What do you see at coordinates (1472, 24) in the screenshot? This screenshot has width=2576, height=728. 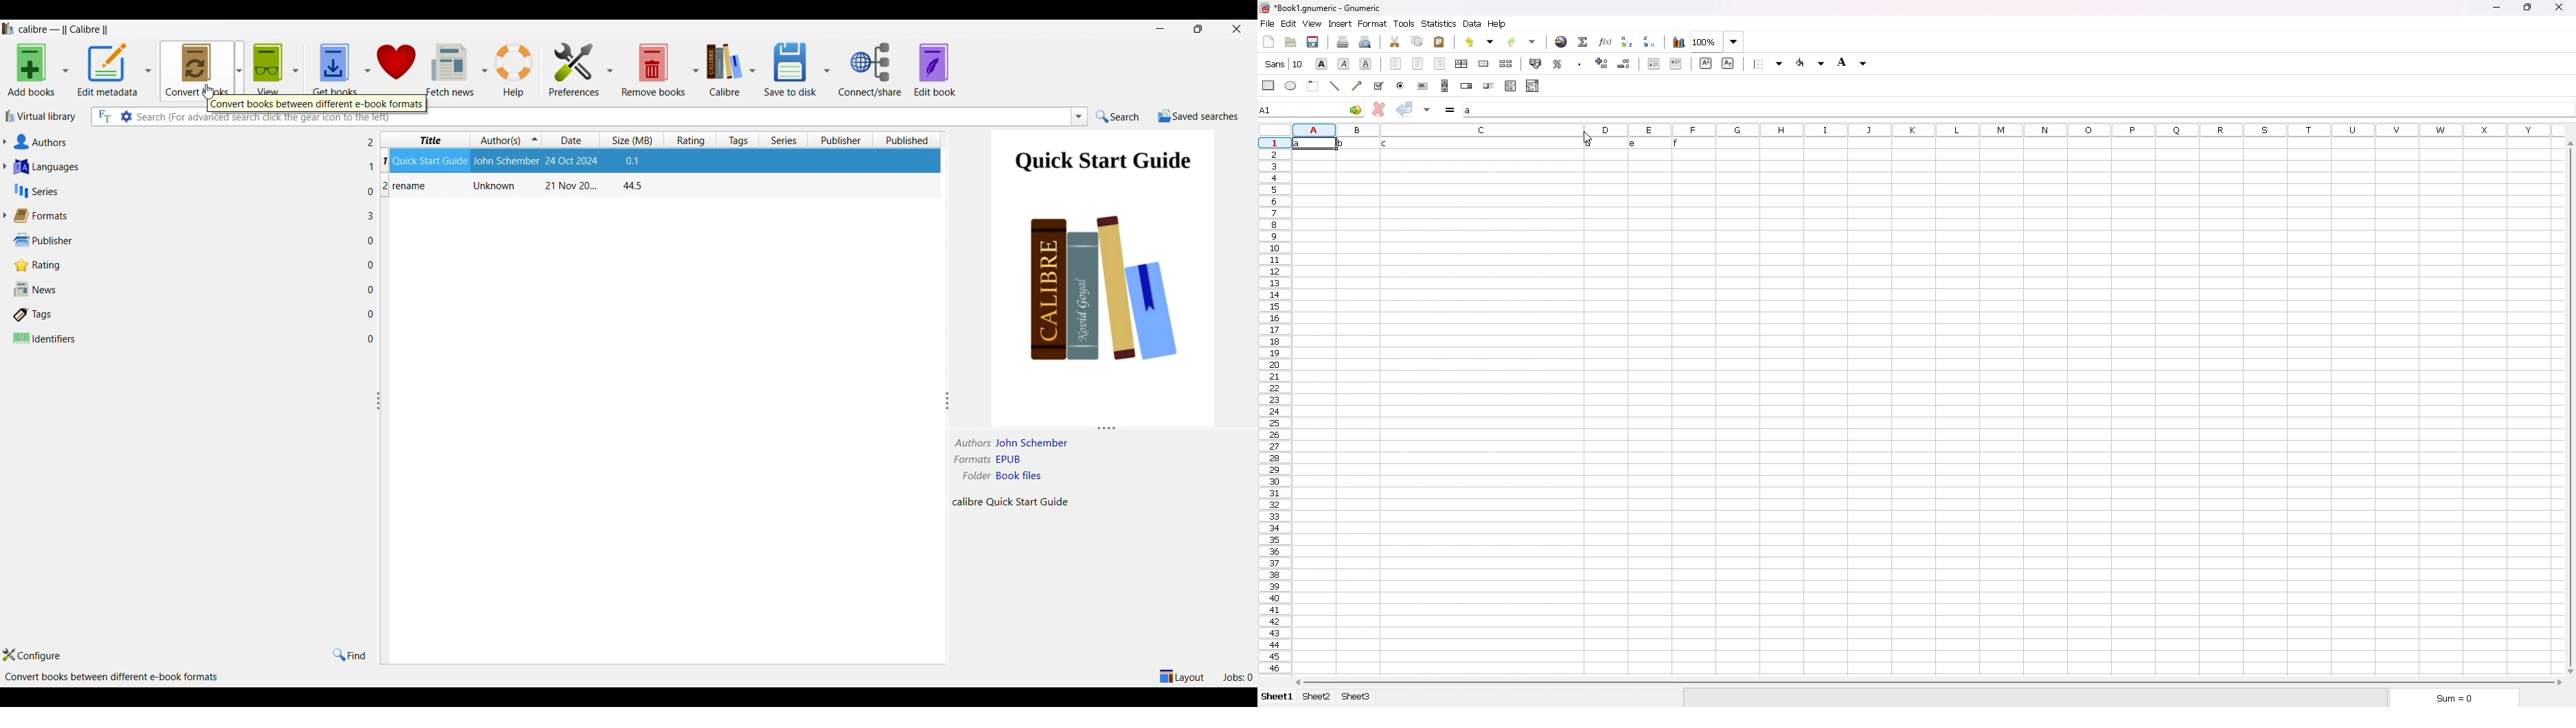 I see `data` at bounding box center [1472, 24].